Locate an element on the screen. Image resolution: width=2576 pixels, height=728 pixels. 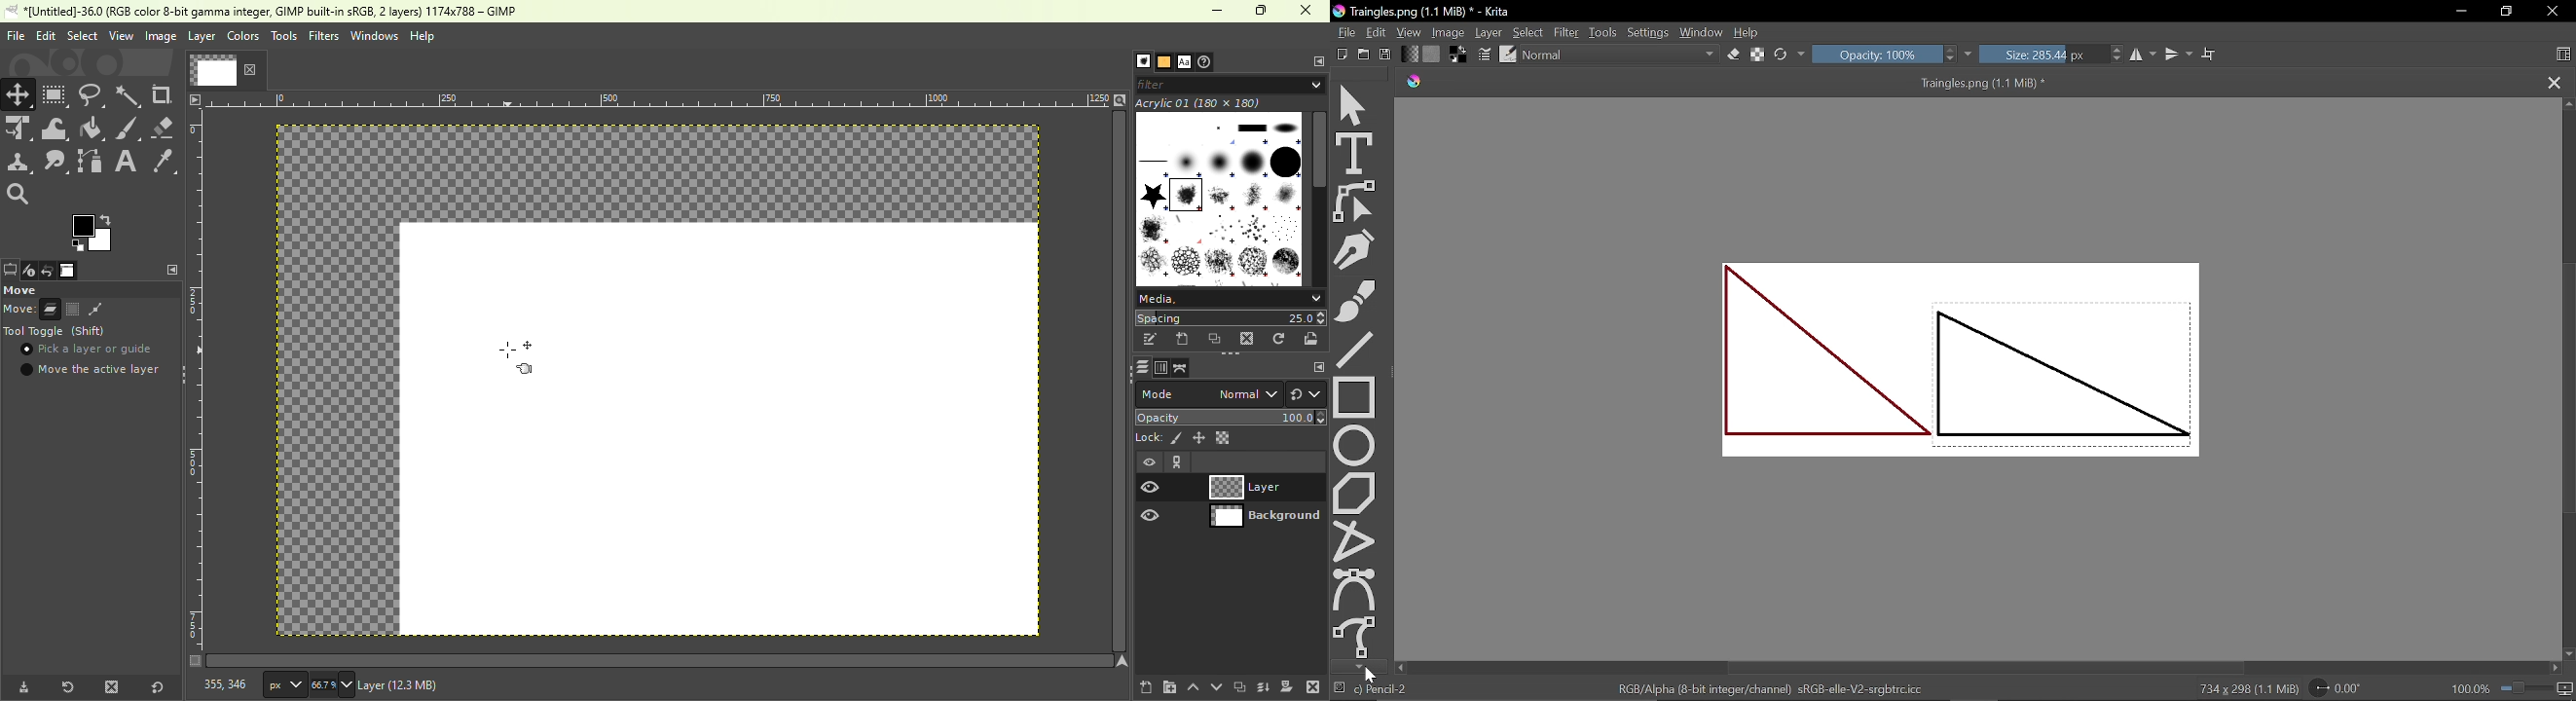
Enter image size is located at coordinates (333, 684).